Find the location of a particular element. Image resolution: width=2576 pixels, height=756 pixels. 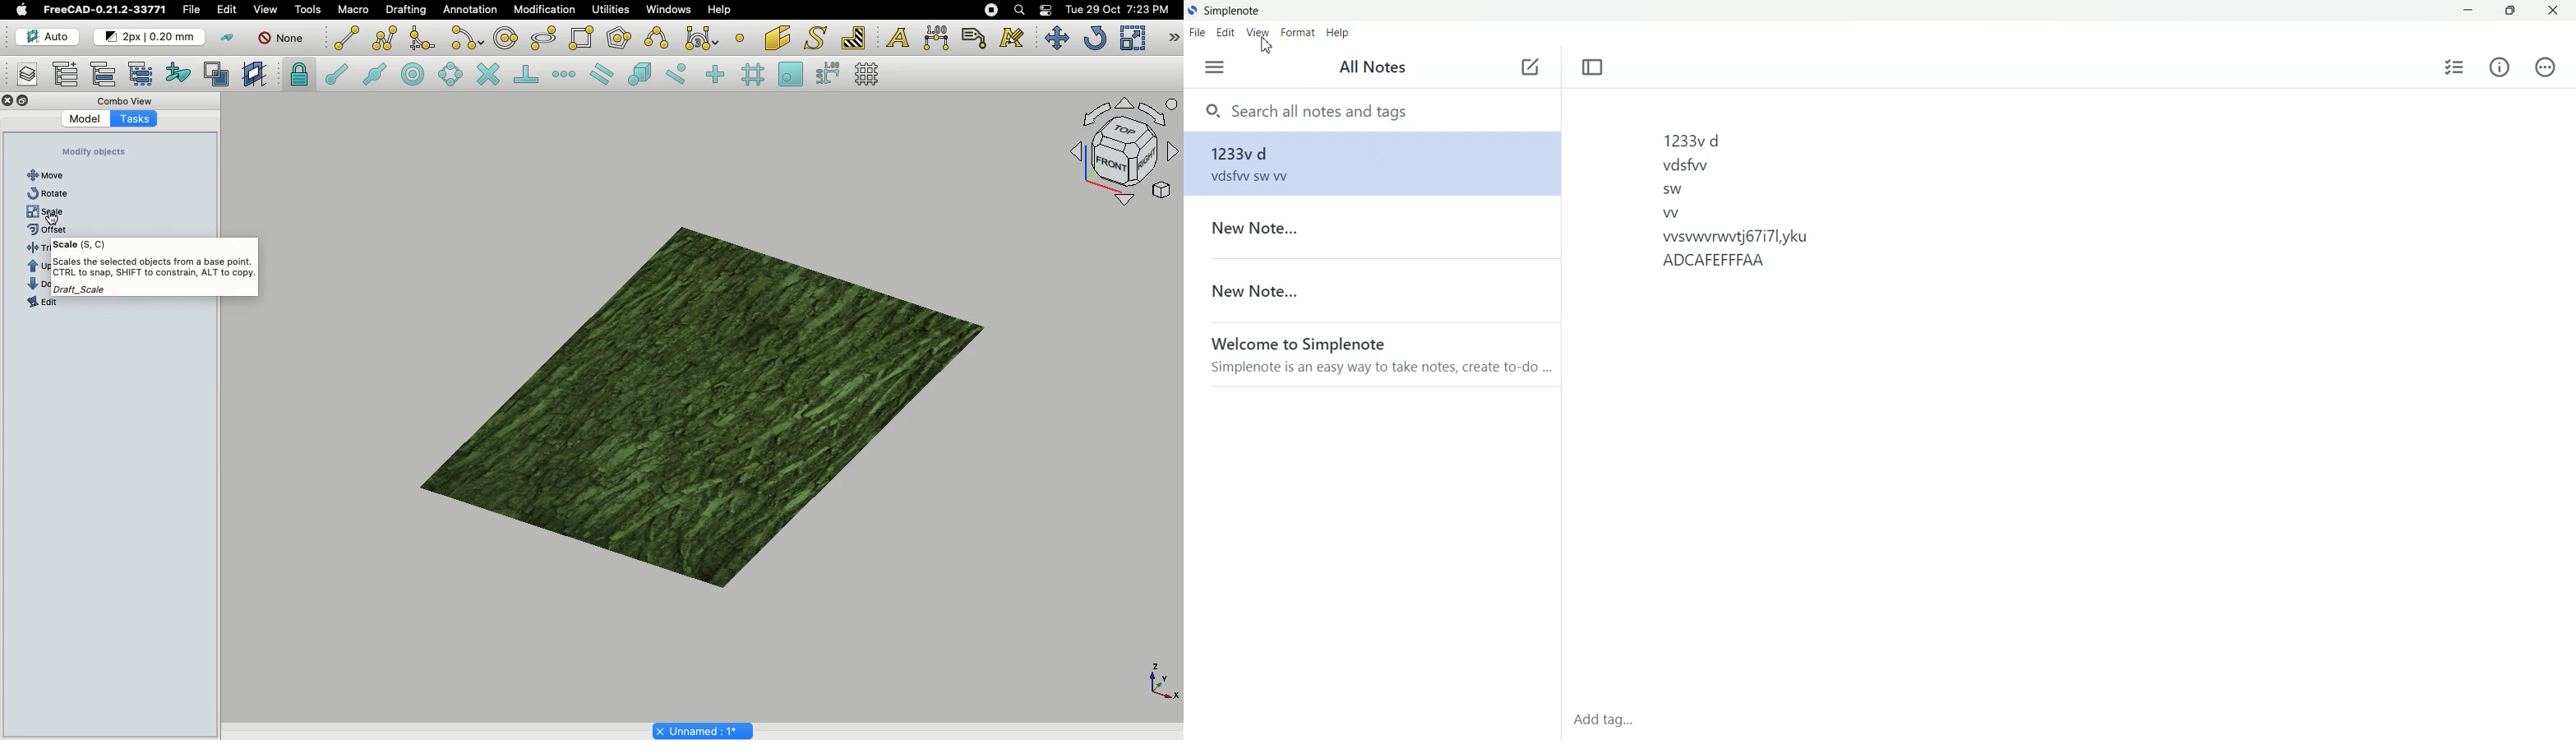

Circle is located at coordinates (506, 38).